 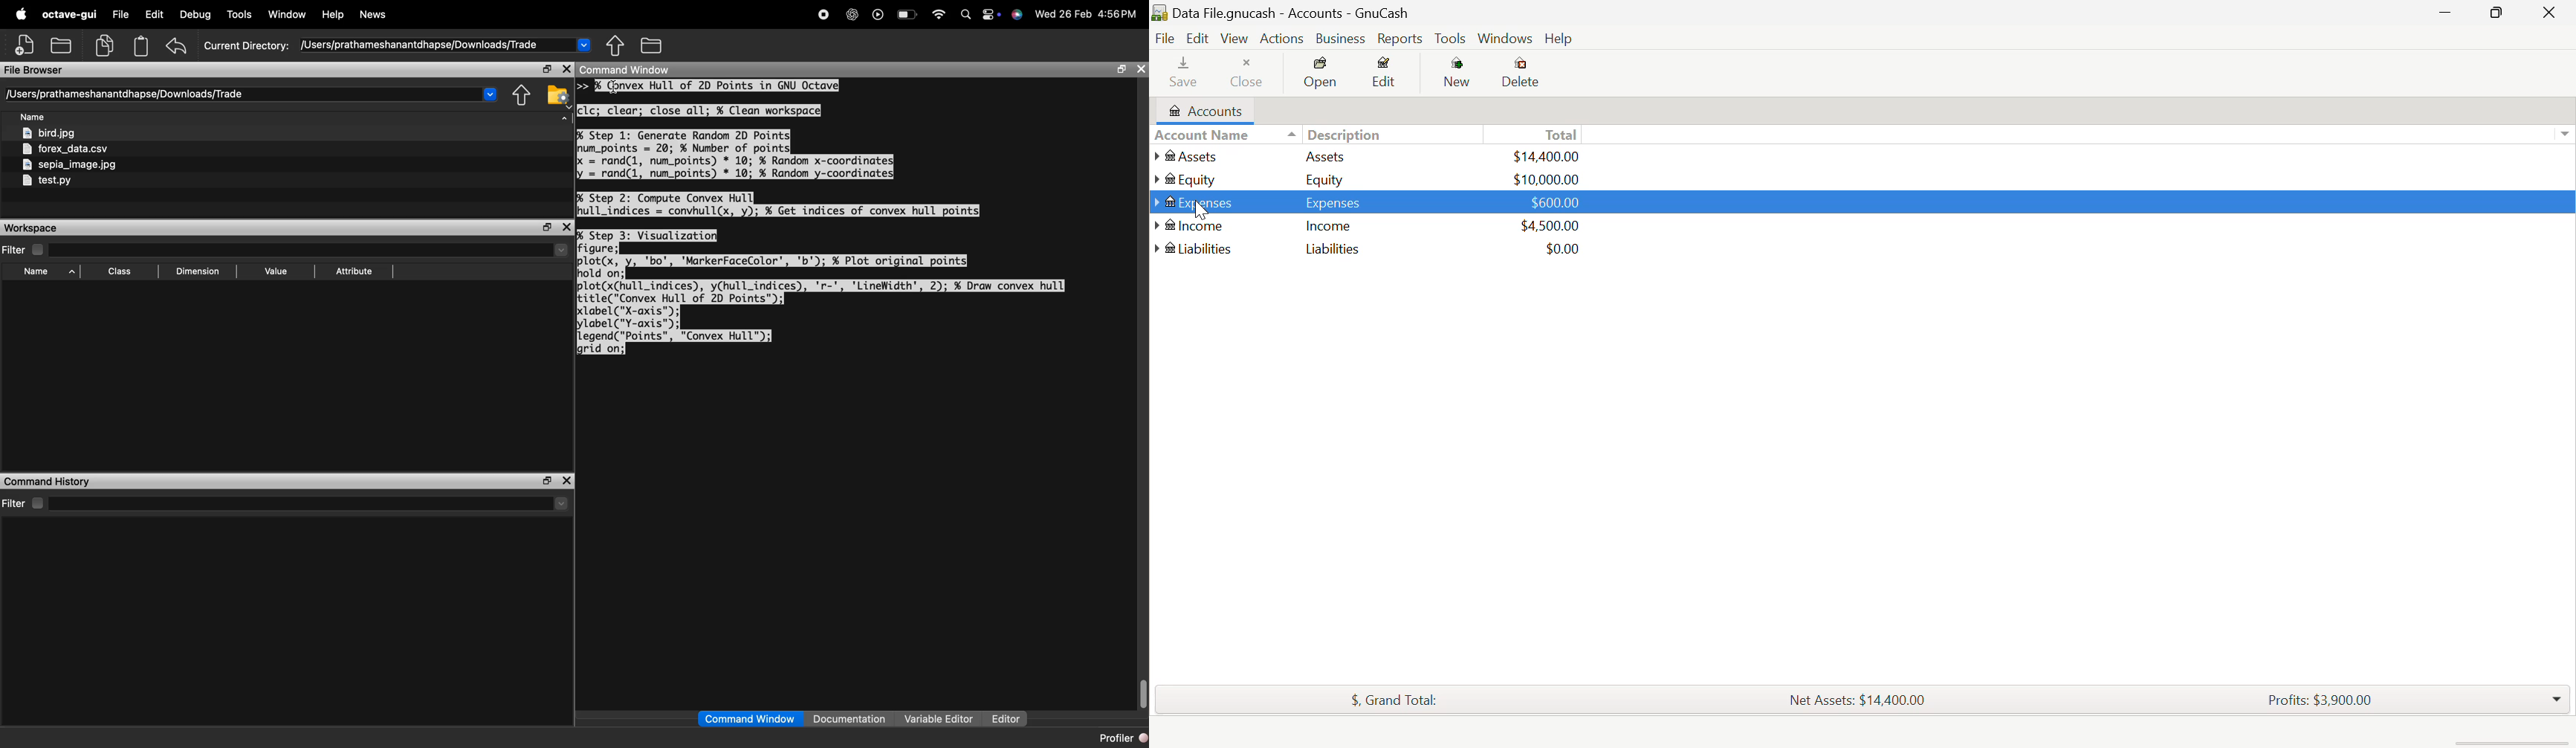 I want to click on action center, so click(x=992, y=16).